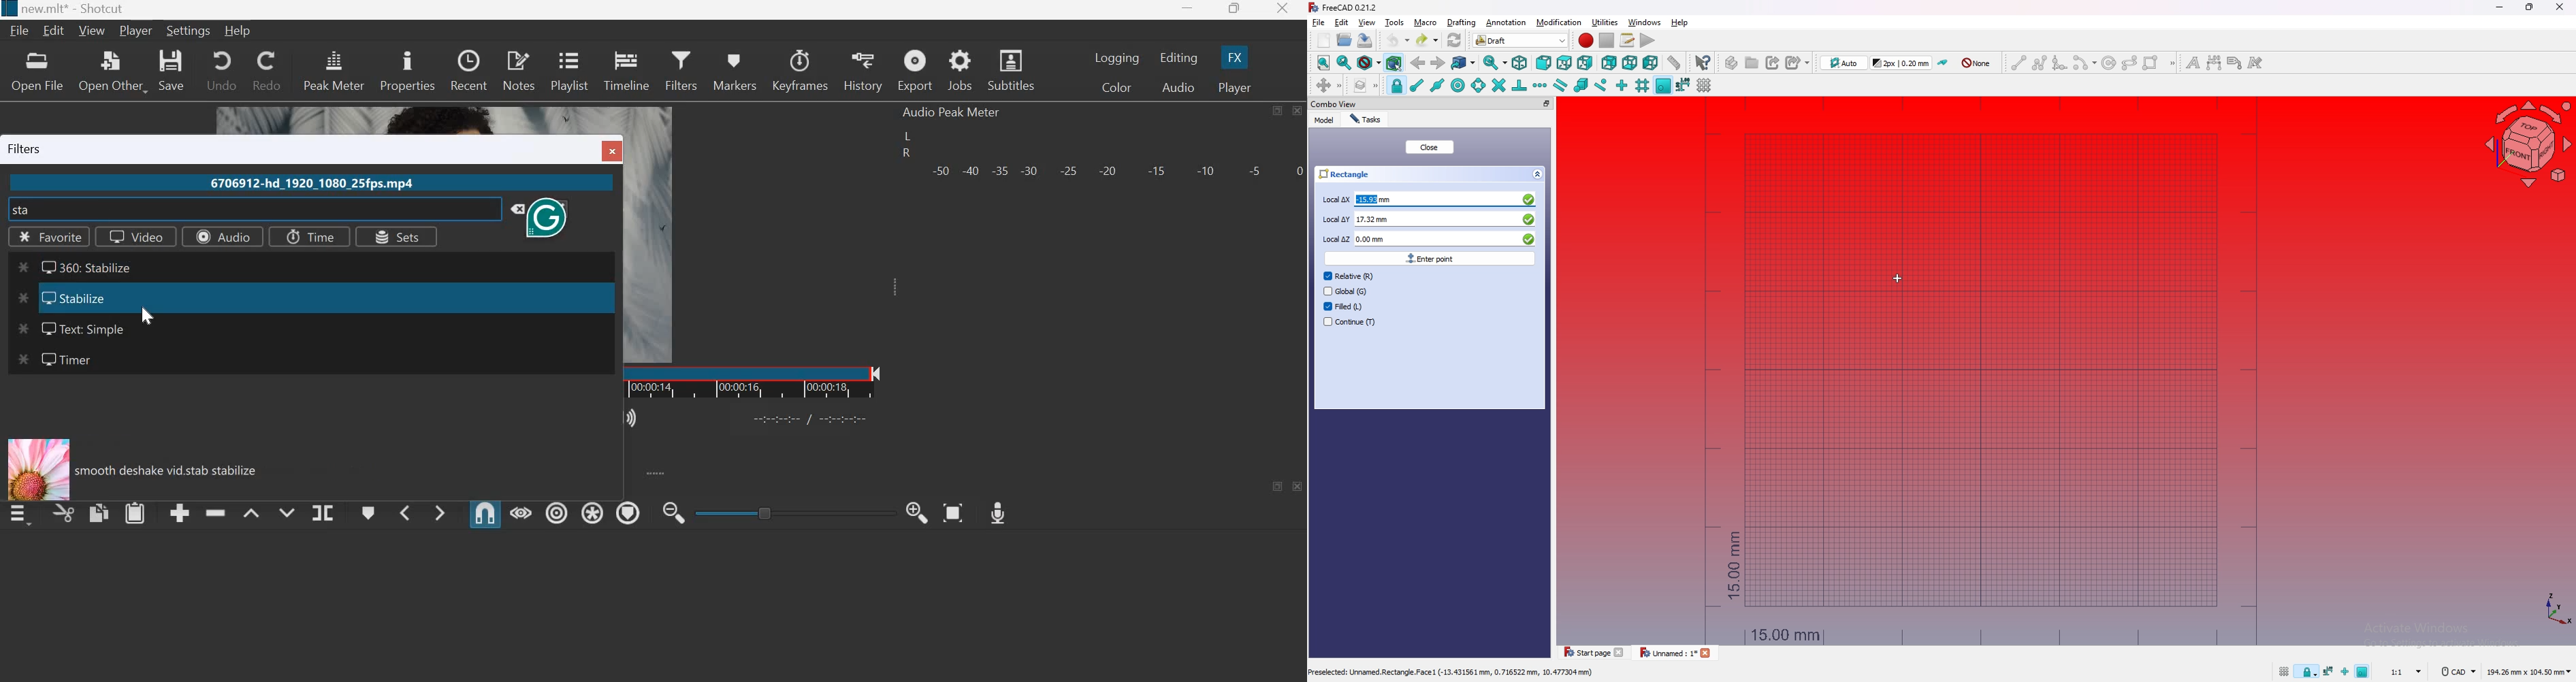 Image resolution: width=2576 pixels, height=700 pixels. I want to click on move, so click(1328, 86).